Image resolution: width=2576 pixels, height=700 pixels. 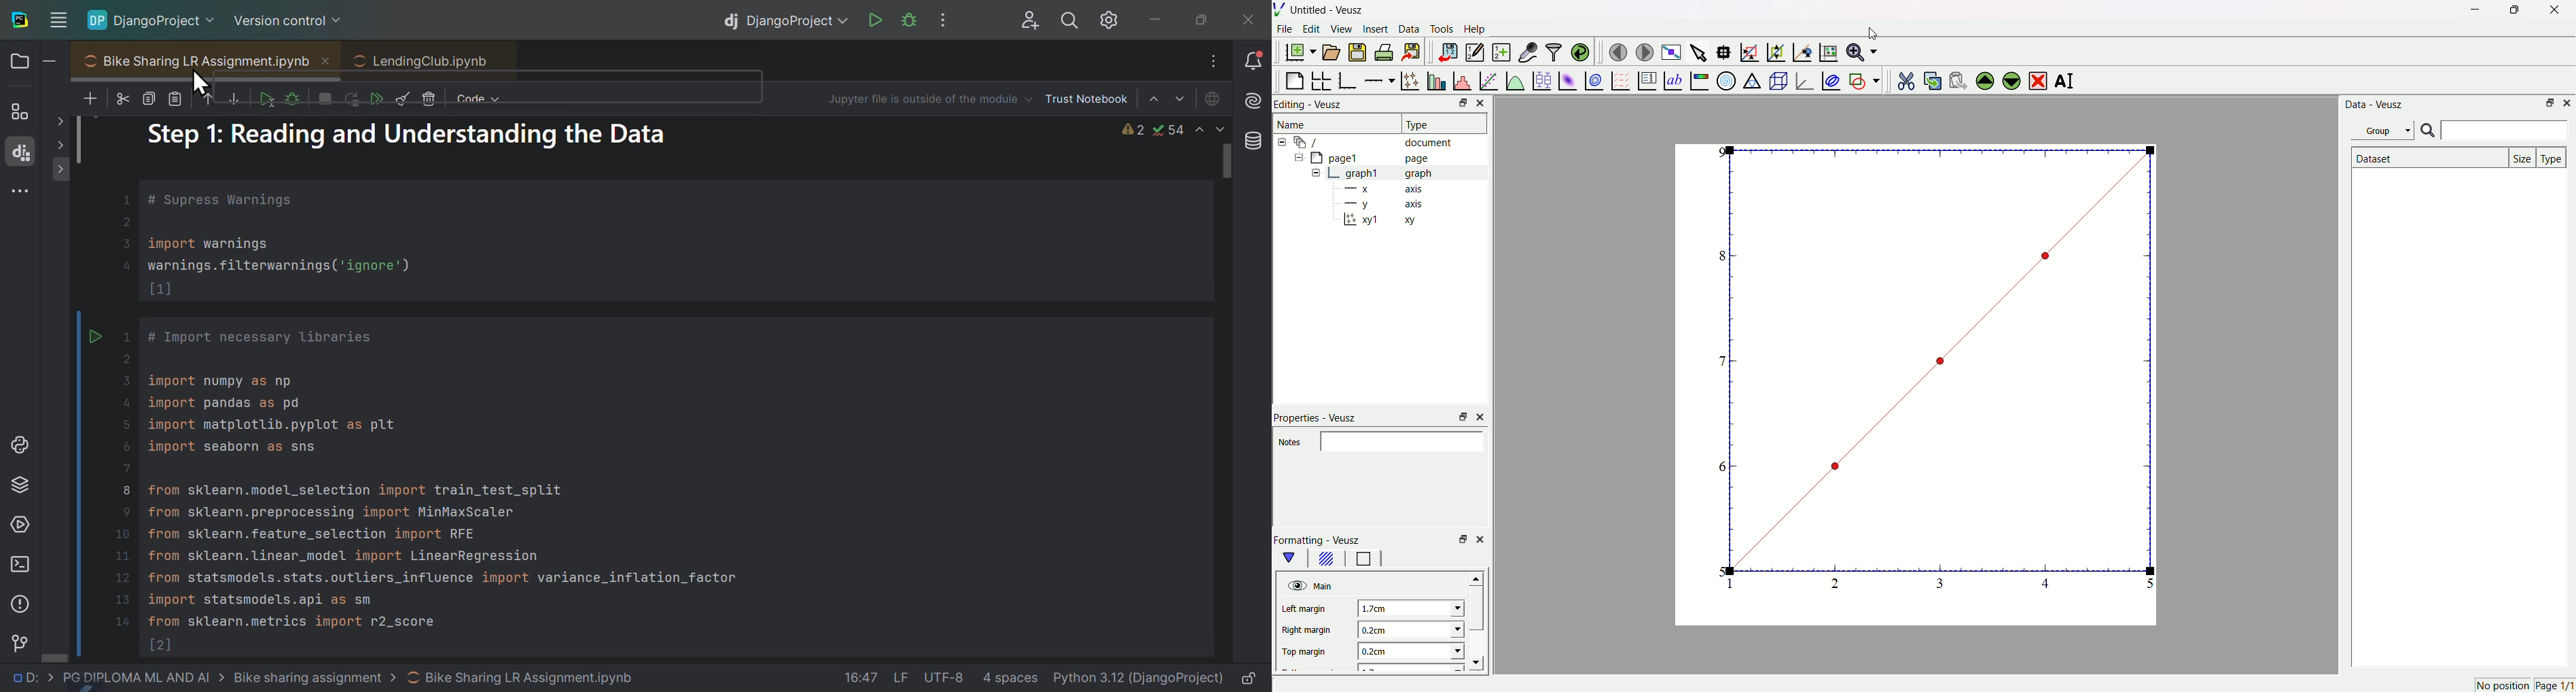 I want to click on recenter the graph axes, so click(x=1800, y=49).